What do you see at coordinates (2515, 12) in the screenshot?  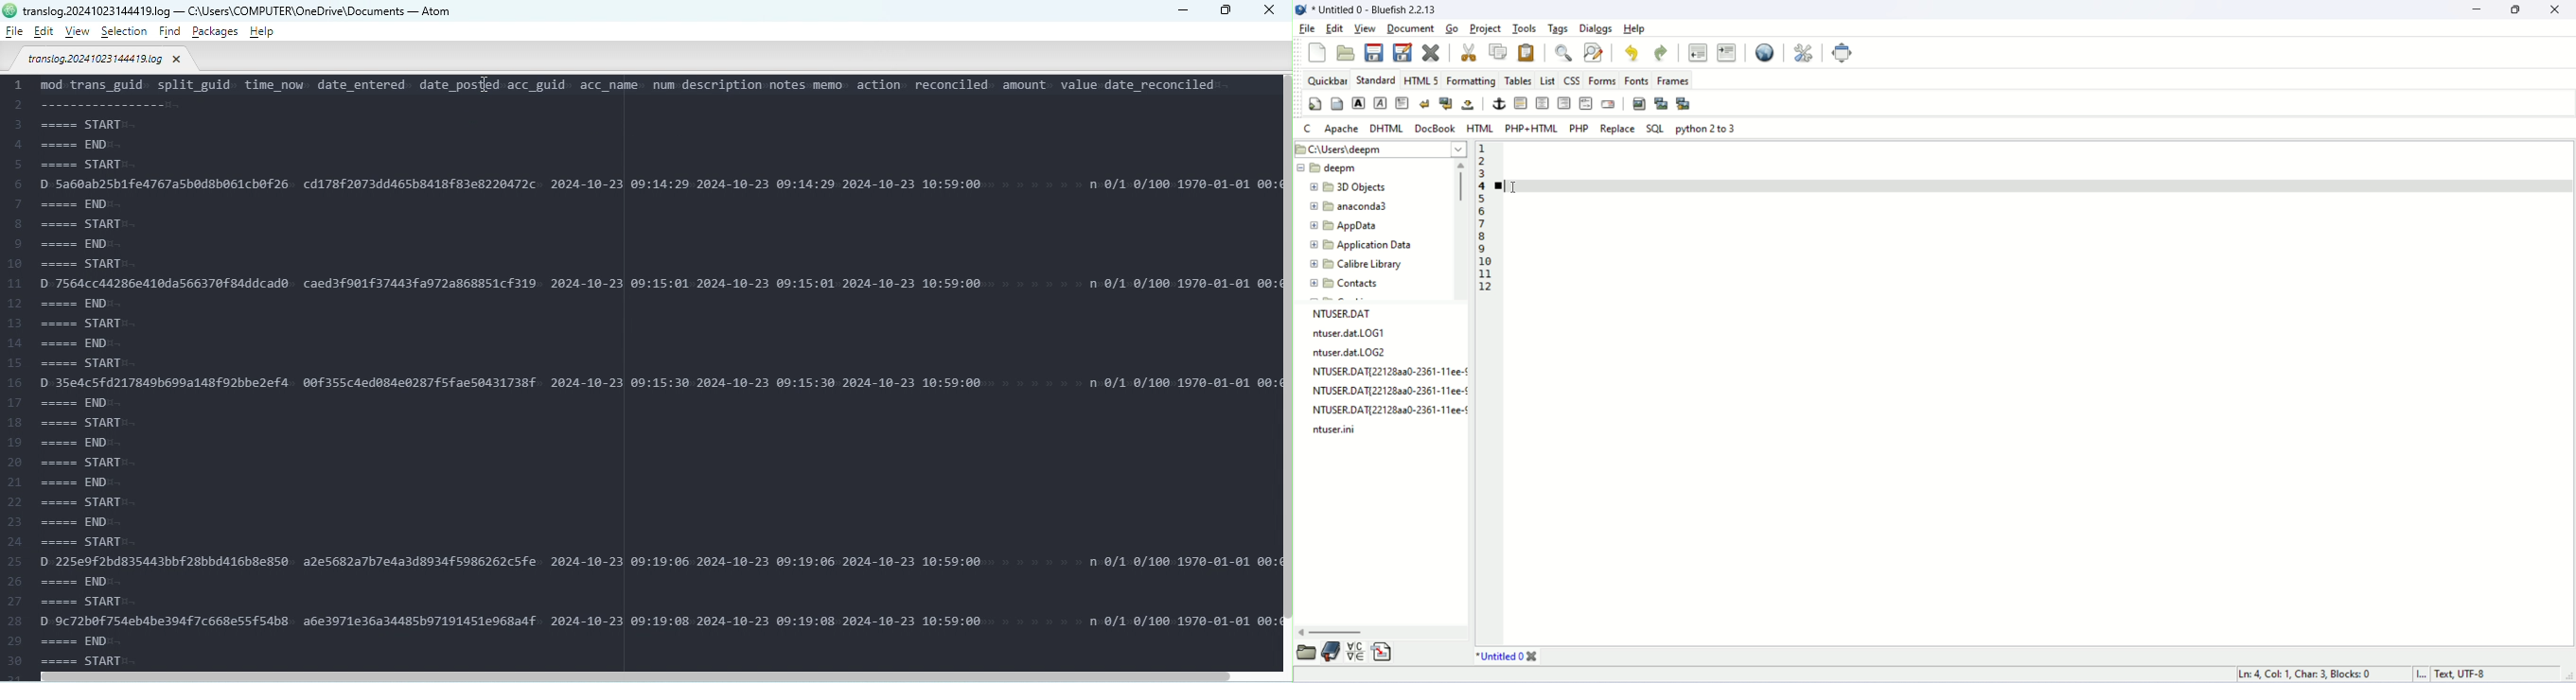 I see `maximize` at bounding box center [2515, 12].